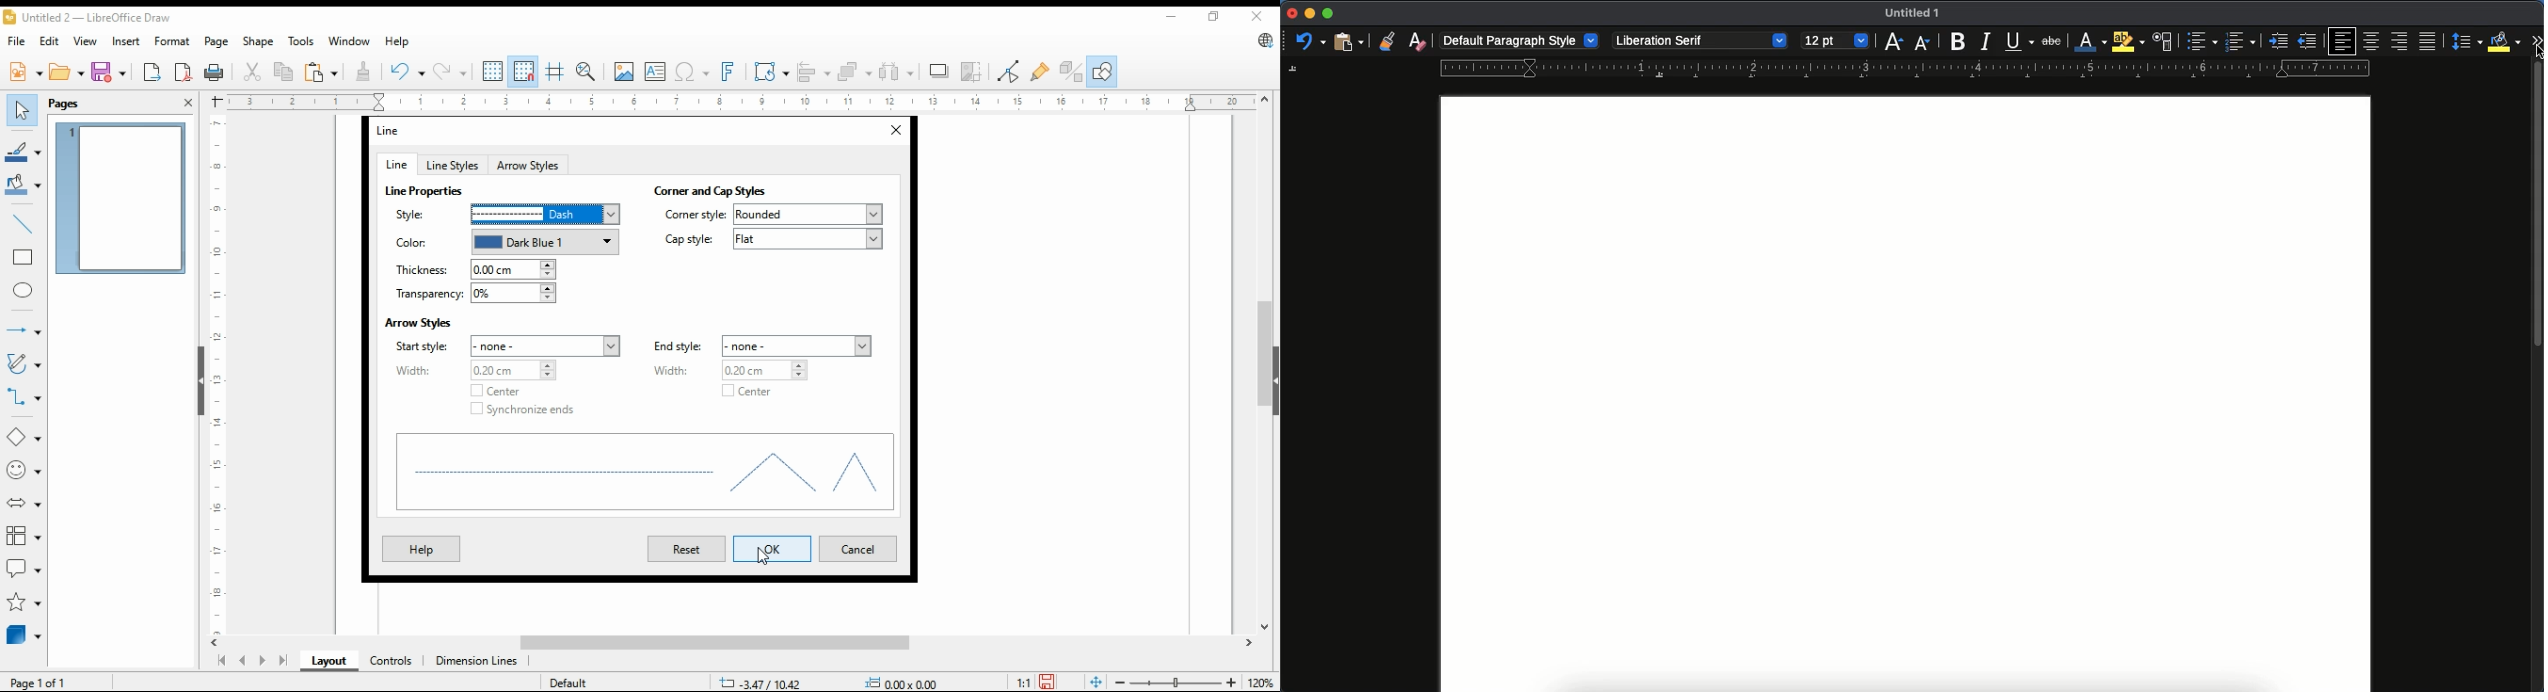 This screenshot has width=2548, height=700. What do you see at coordinates (243, 662) in the screenshot?
I see `previous page` at bounding box center [243, 662].